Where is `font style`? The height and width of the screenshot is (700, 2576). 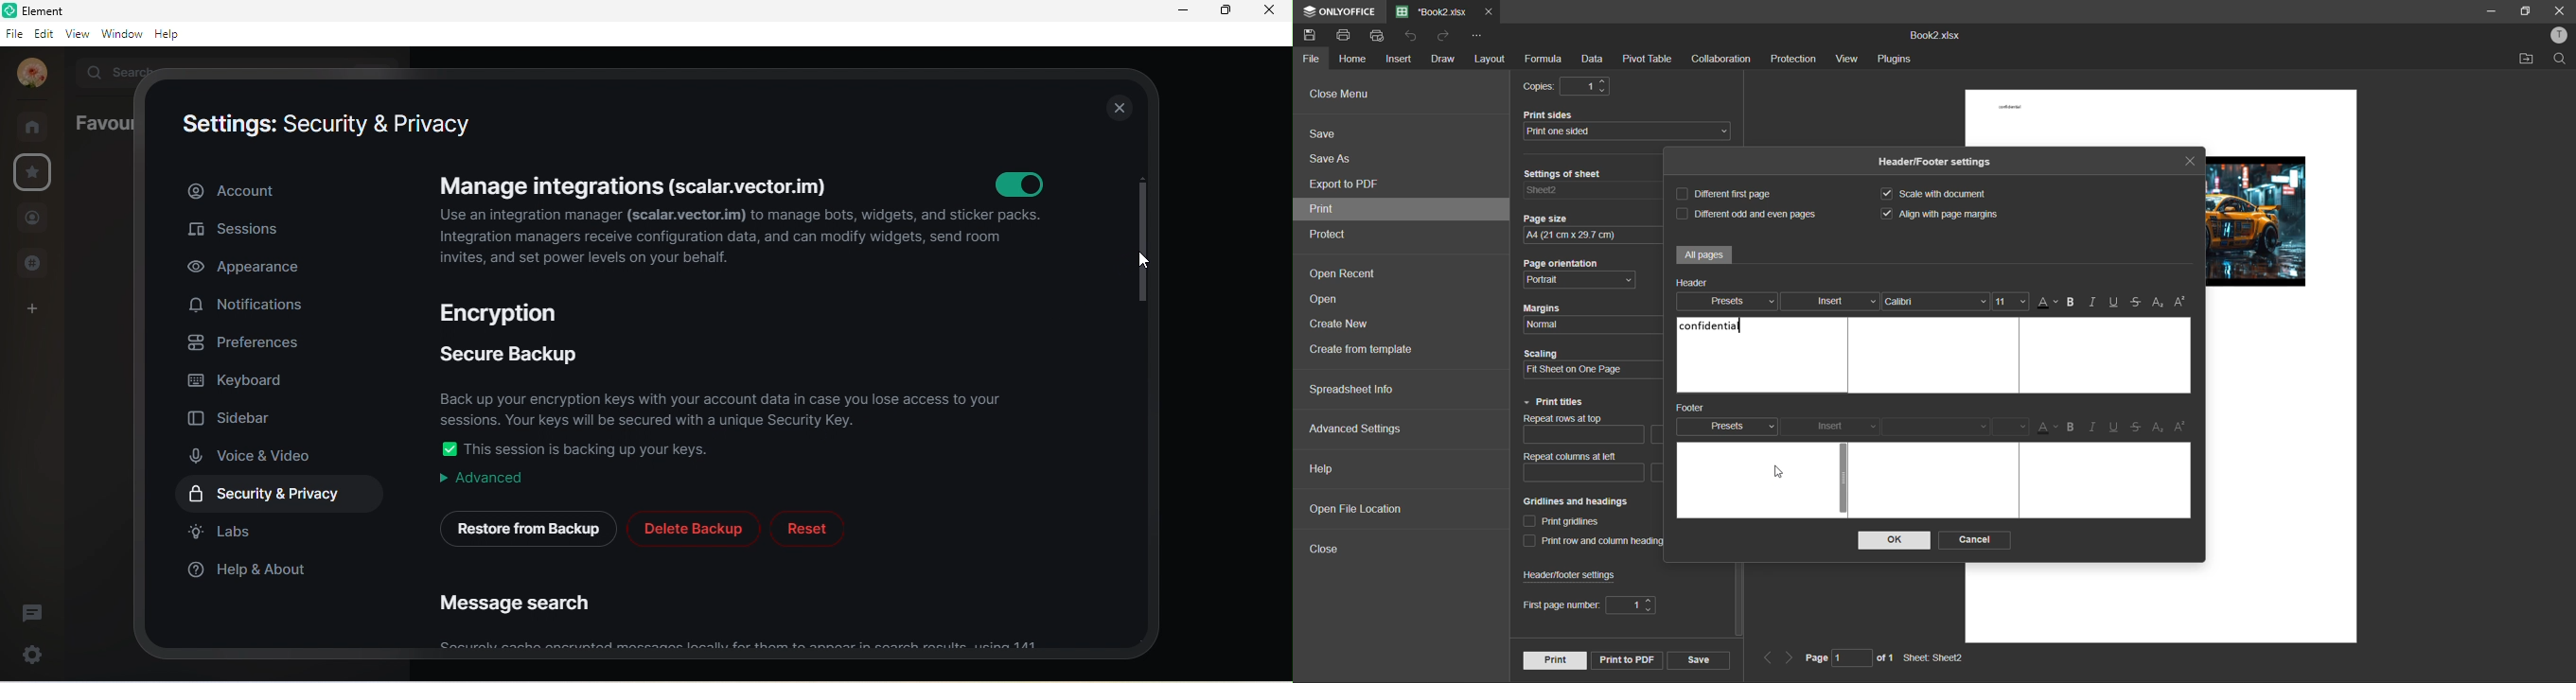 font style is located at coordinates (1937, 427).